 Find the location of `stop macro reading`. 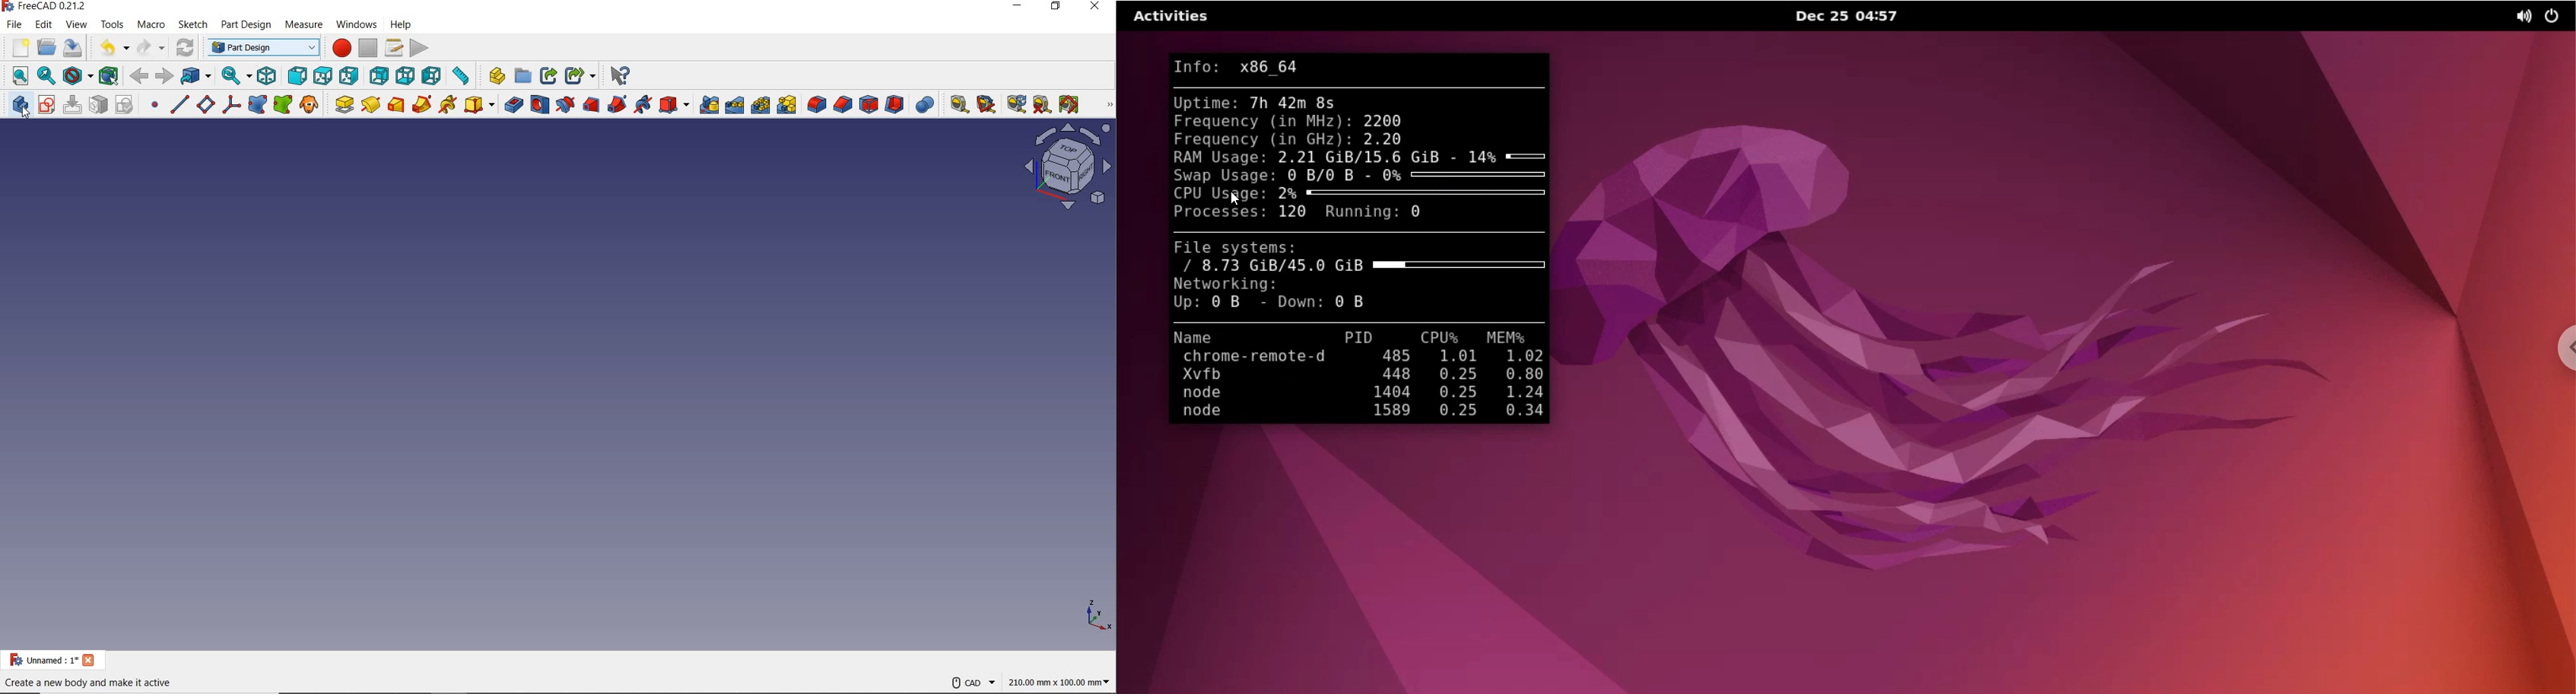

stop macro reading is located at coordinates (369, 48).